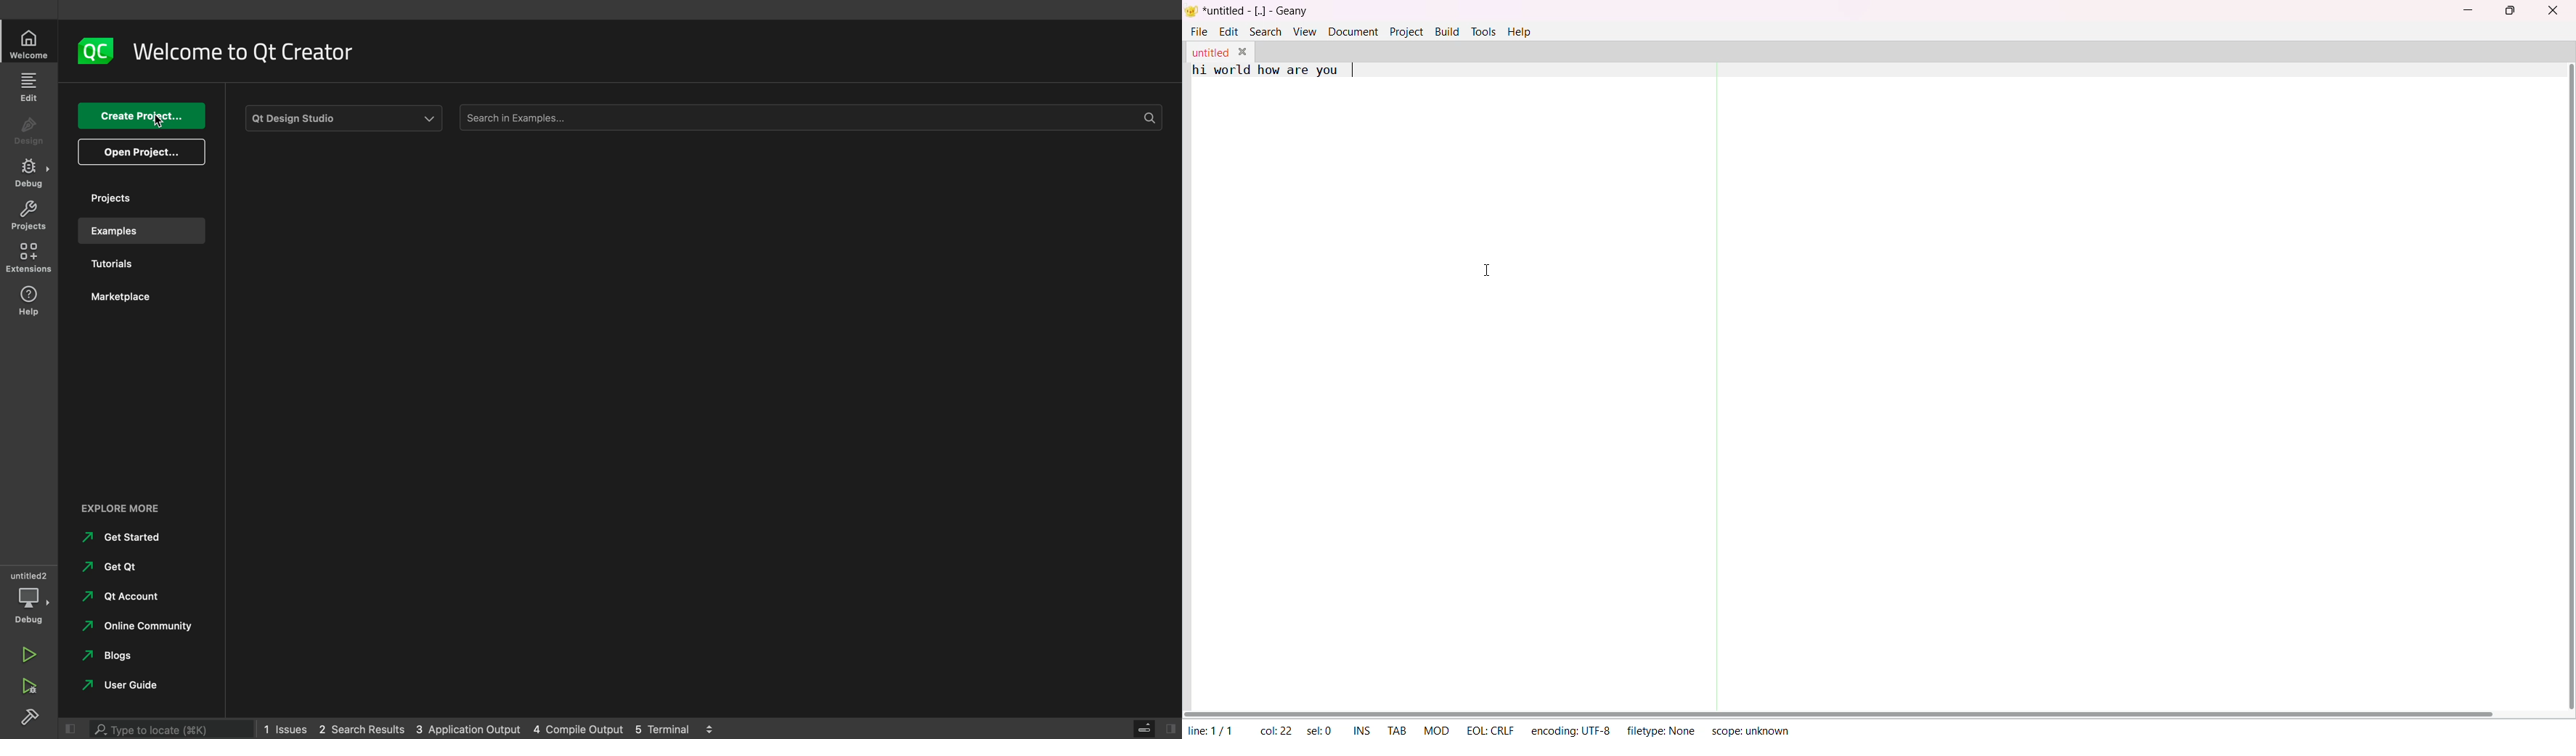  I want to click on encoding: utf-8, so click(1569, 729).